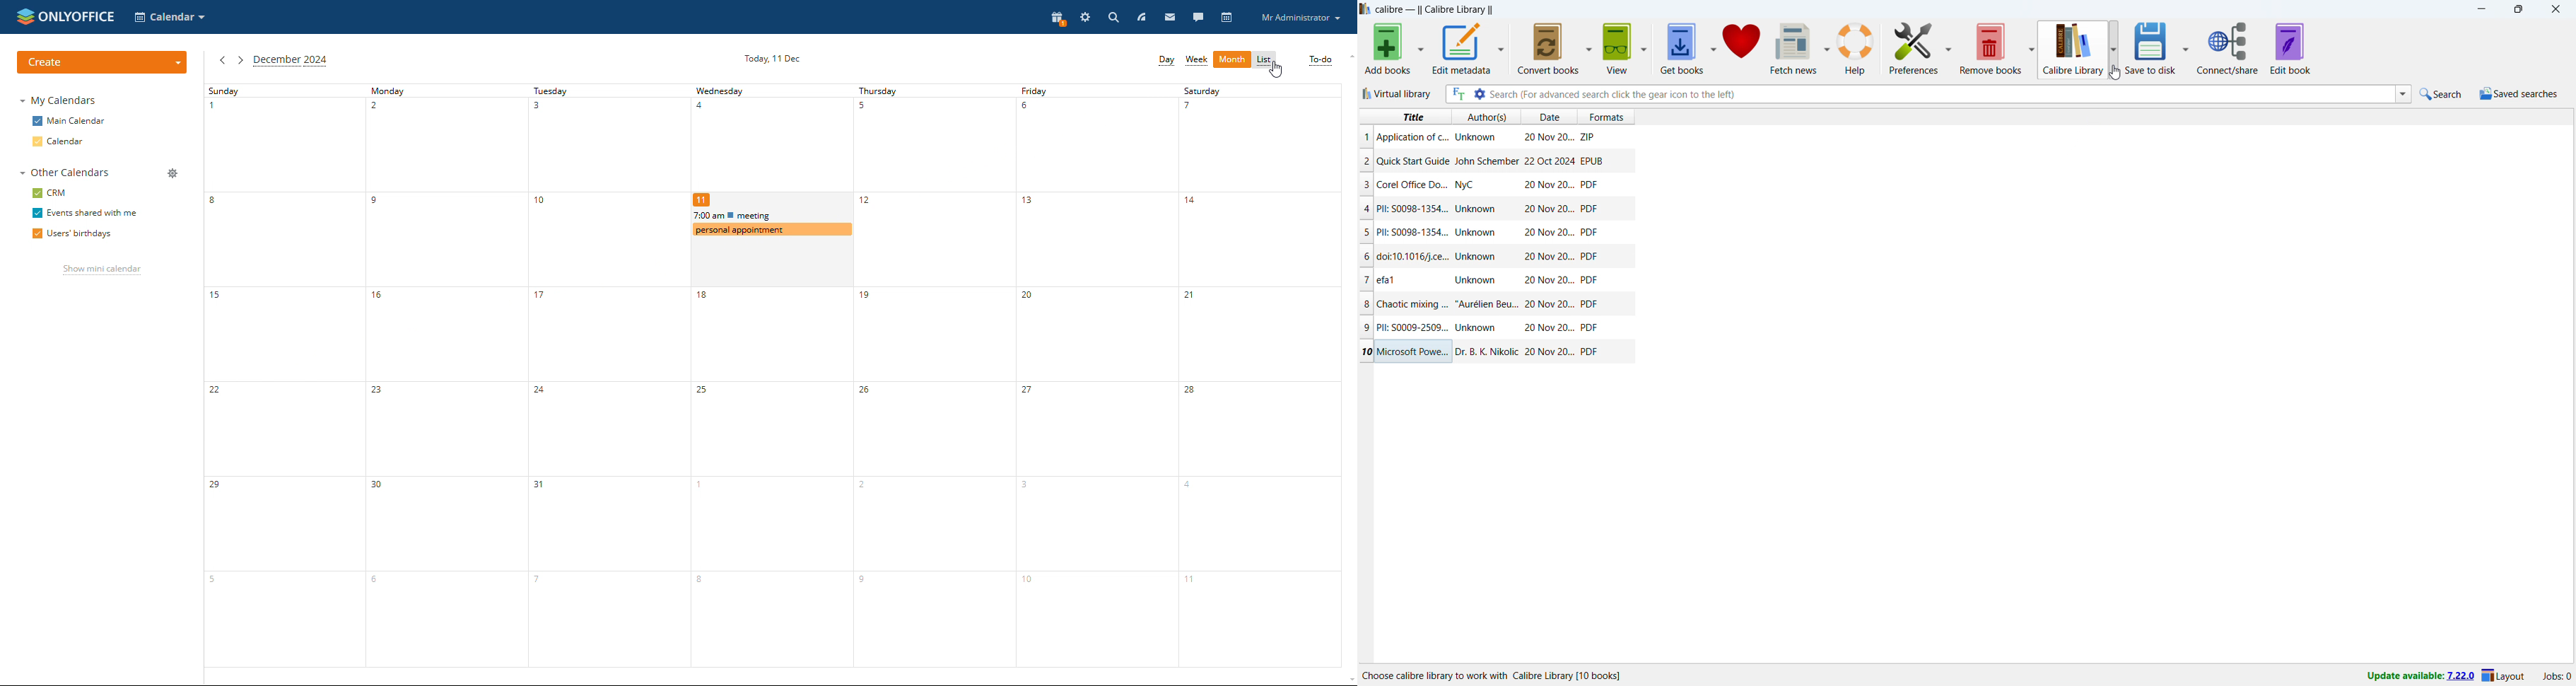  I want to click on Date, so click(1549, 209).